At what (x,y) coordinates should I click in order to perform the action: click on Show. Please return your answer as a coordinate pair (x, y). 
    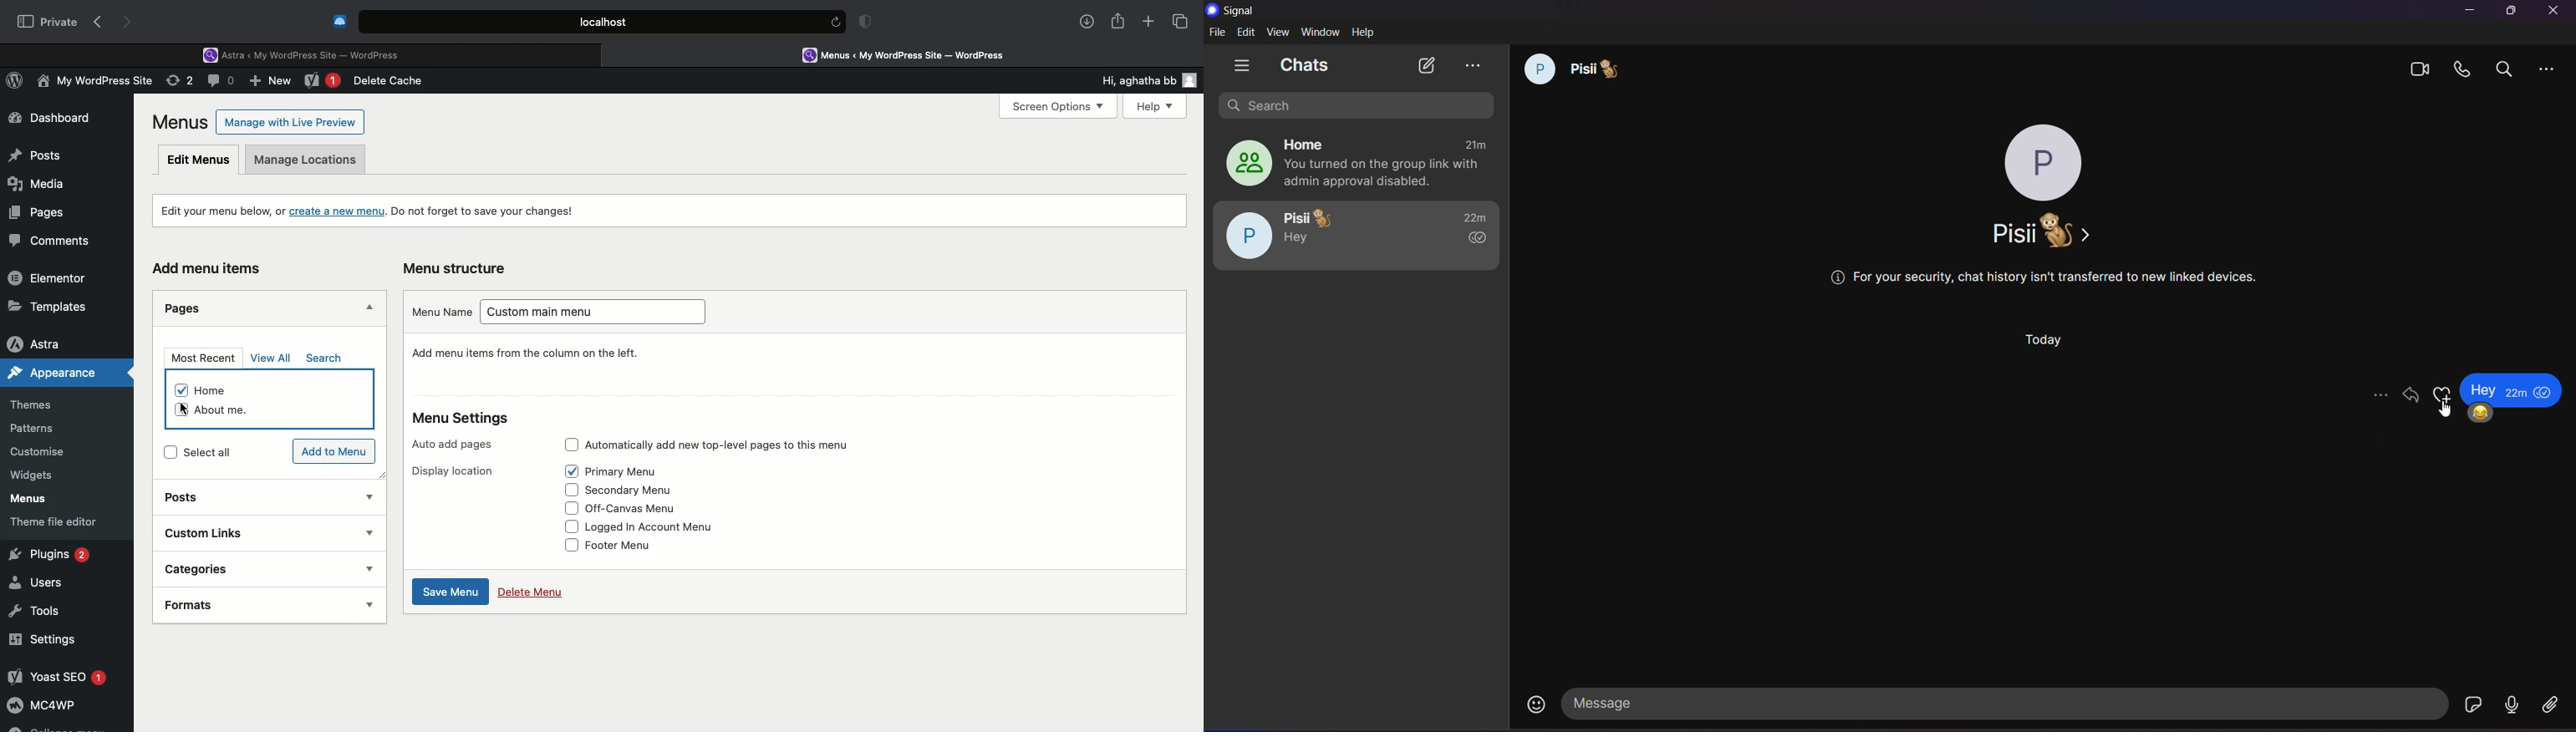
    Looking at the image, I should click on (369, 494).